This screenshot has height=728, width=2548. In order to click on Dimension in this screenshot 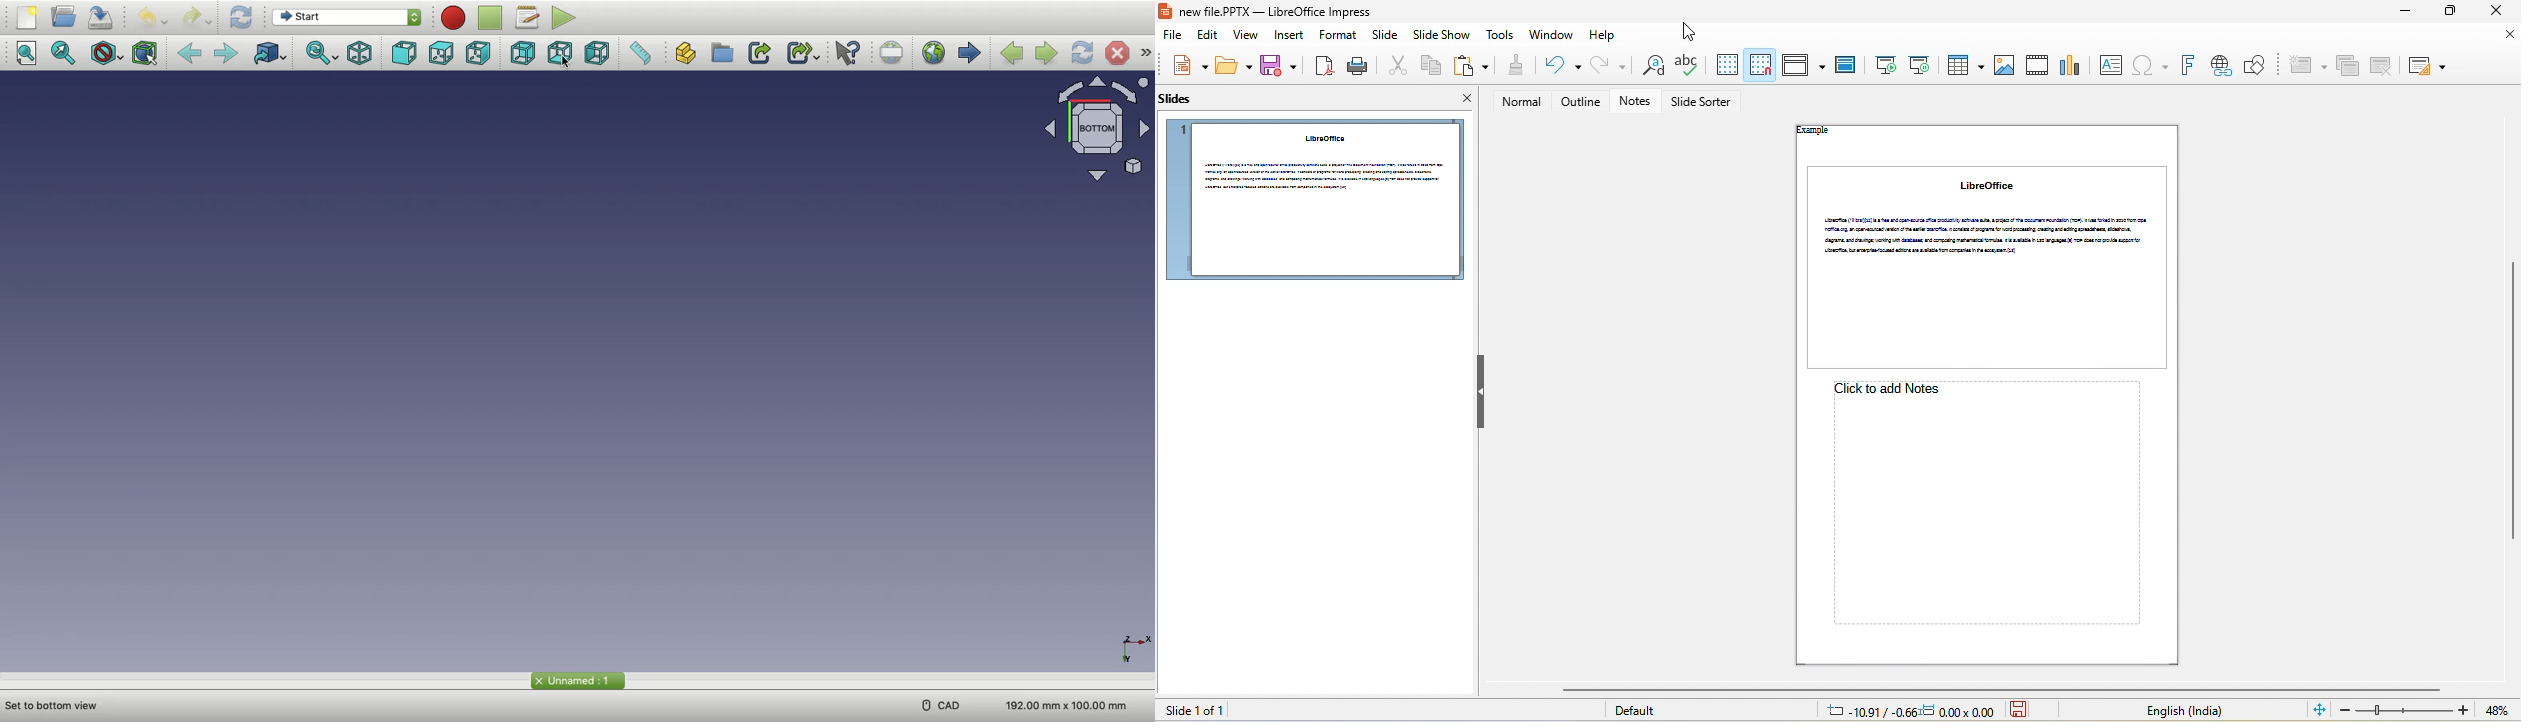, I will do `click(1061, 703)`.